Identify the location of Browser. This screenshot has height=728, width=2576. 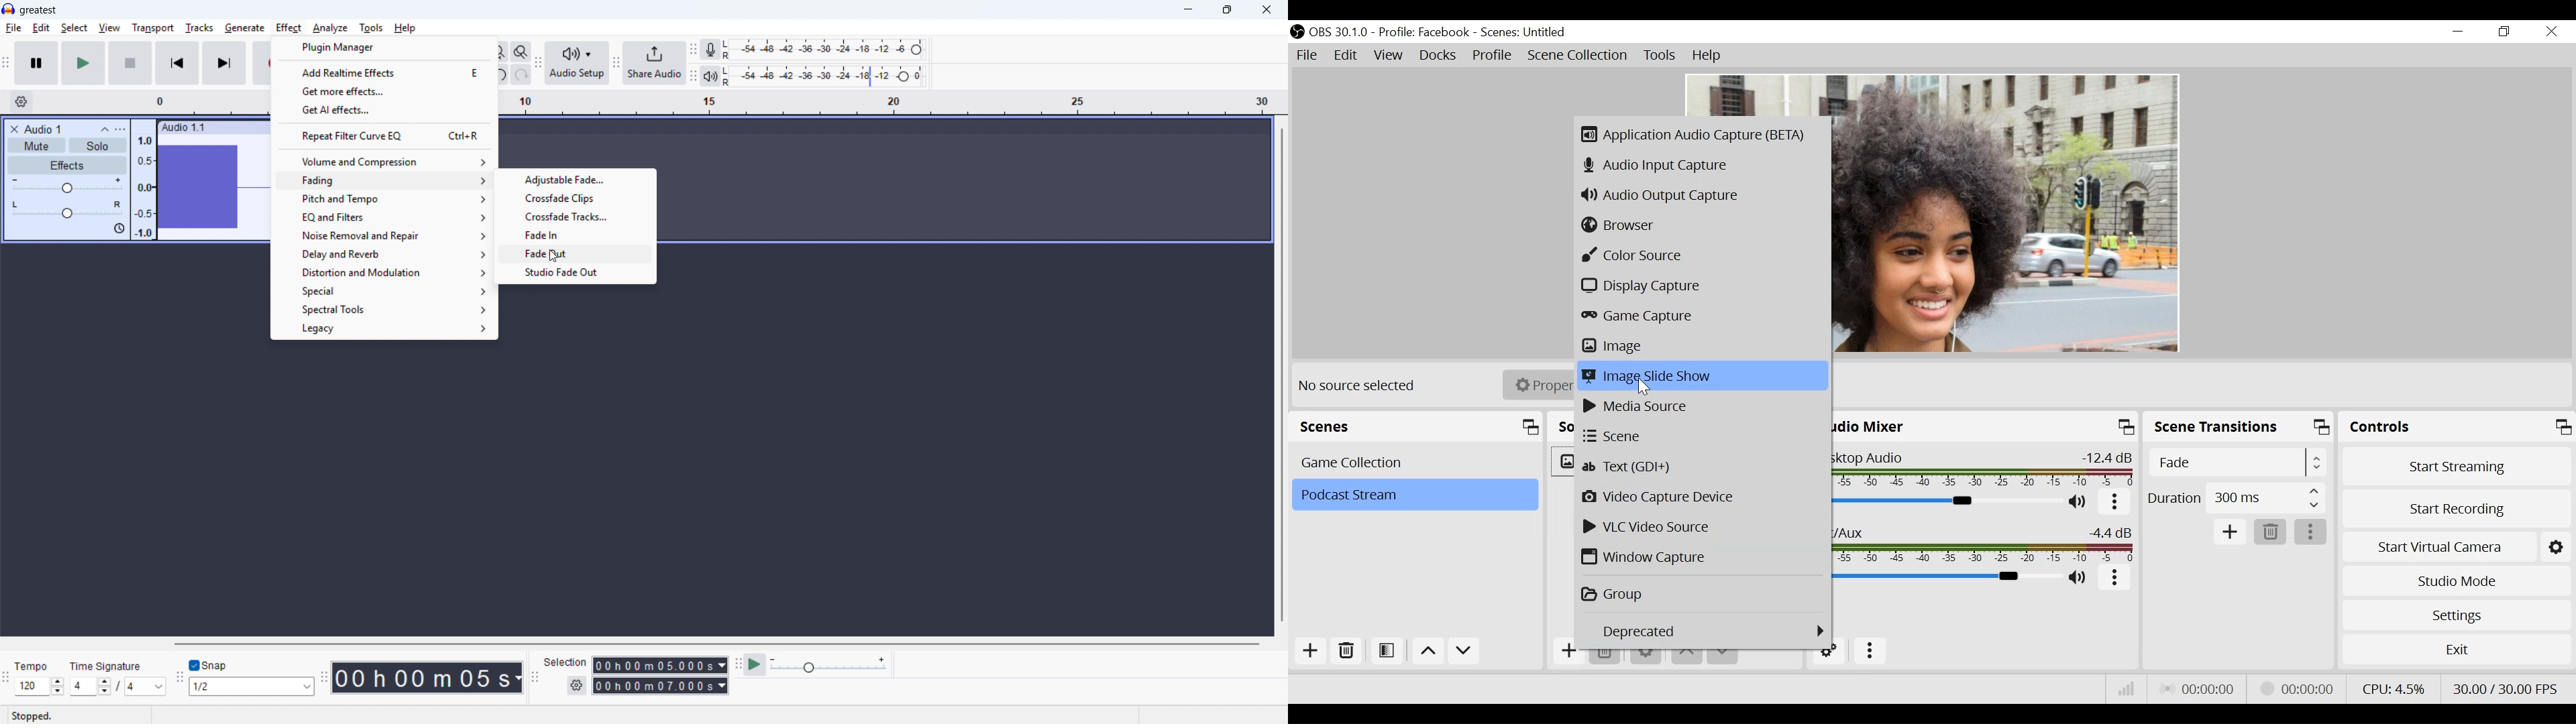
(1700, 225).